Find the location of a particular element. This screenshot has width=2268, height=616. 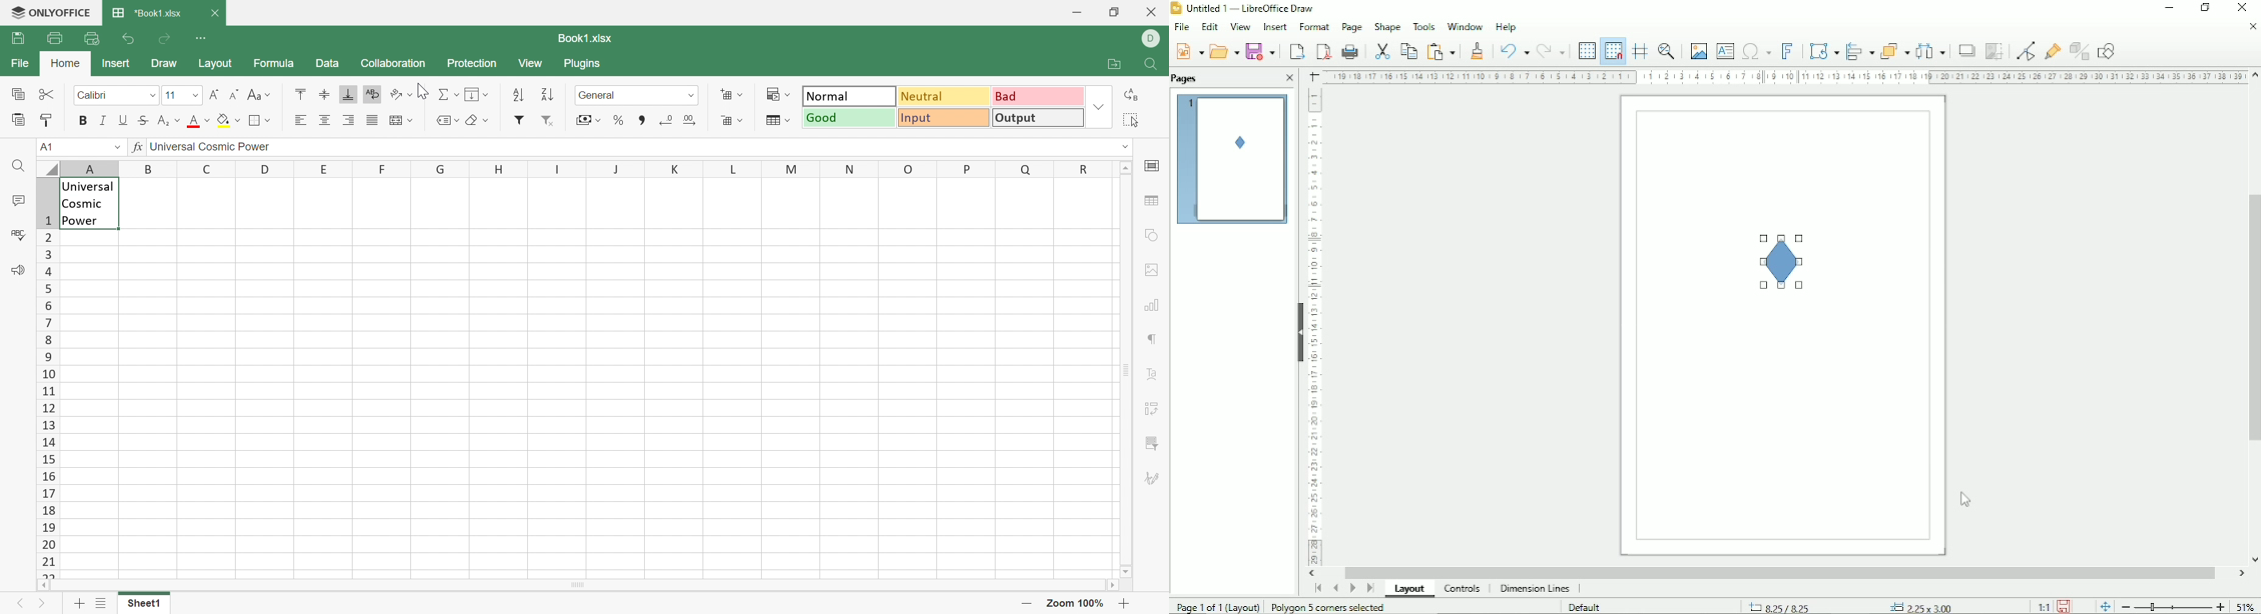

Italic is located at coordinates (102, 121).